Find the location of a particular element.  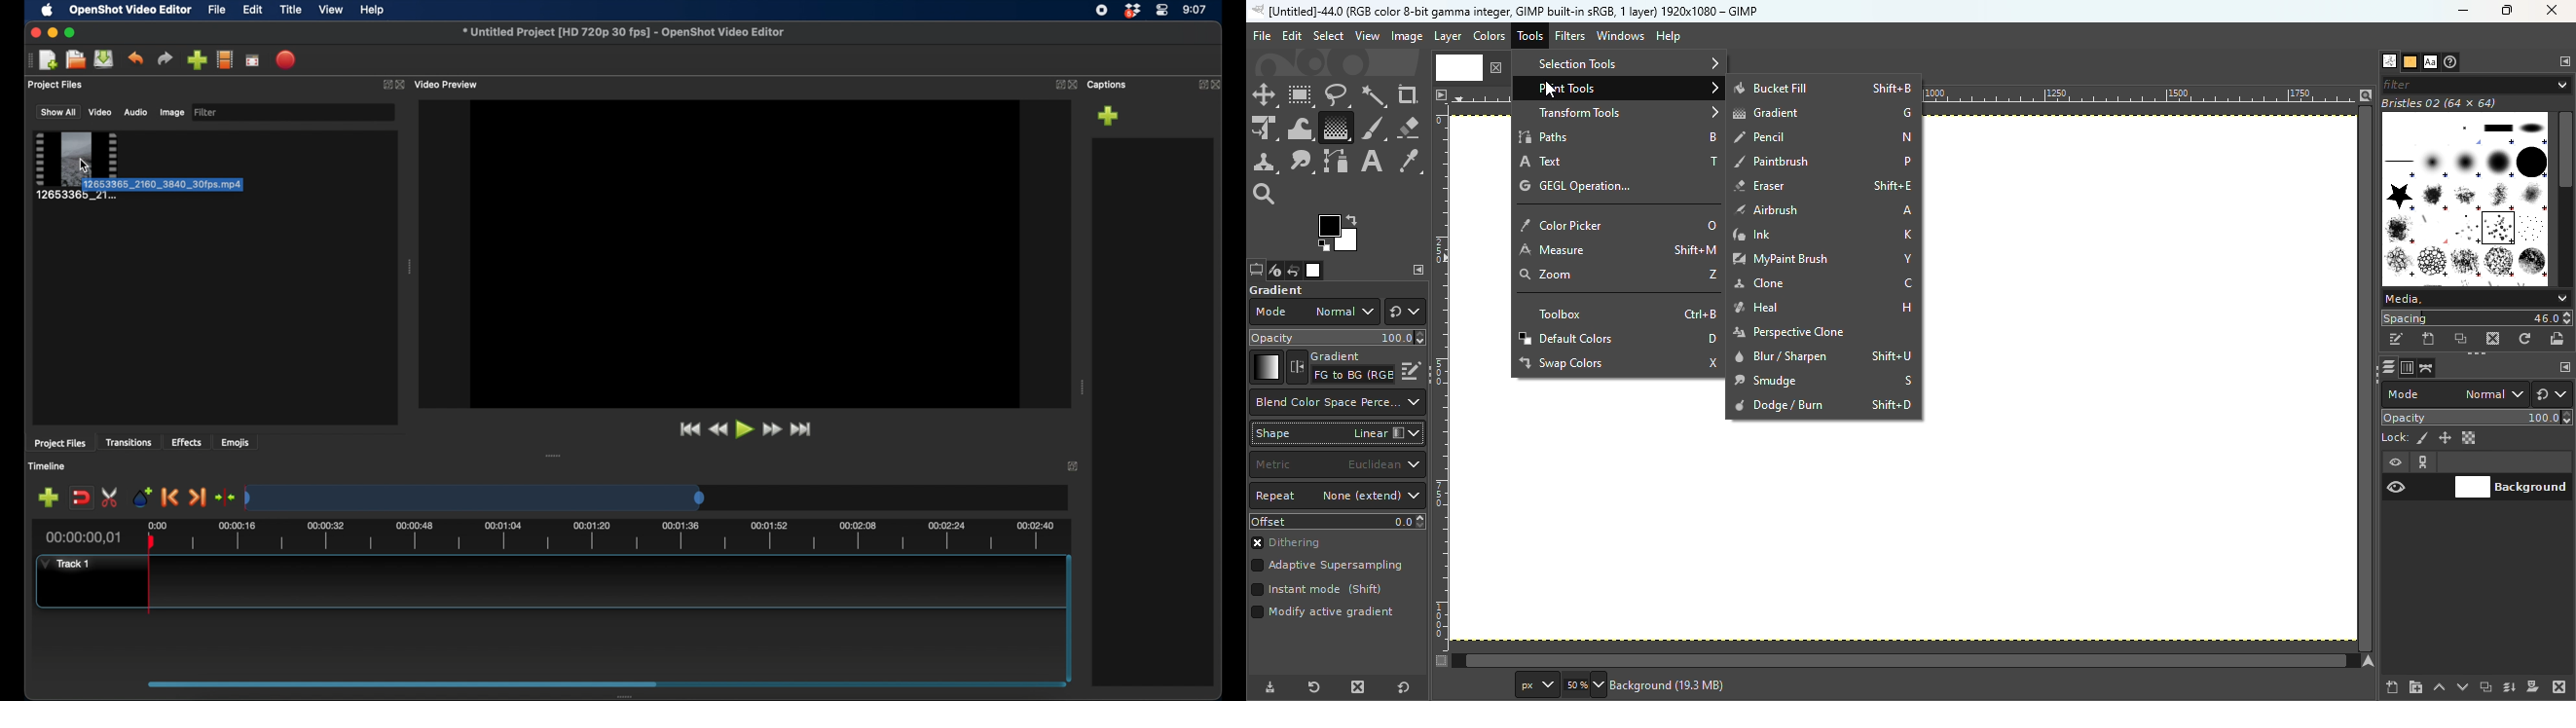

Canvas is located at coordinates (2142, 382).